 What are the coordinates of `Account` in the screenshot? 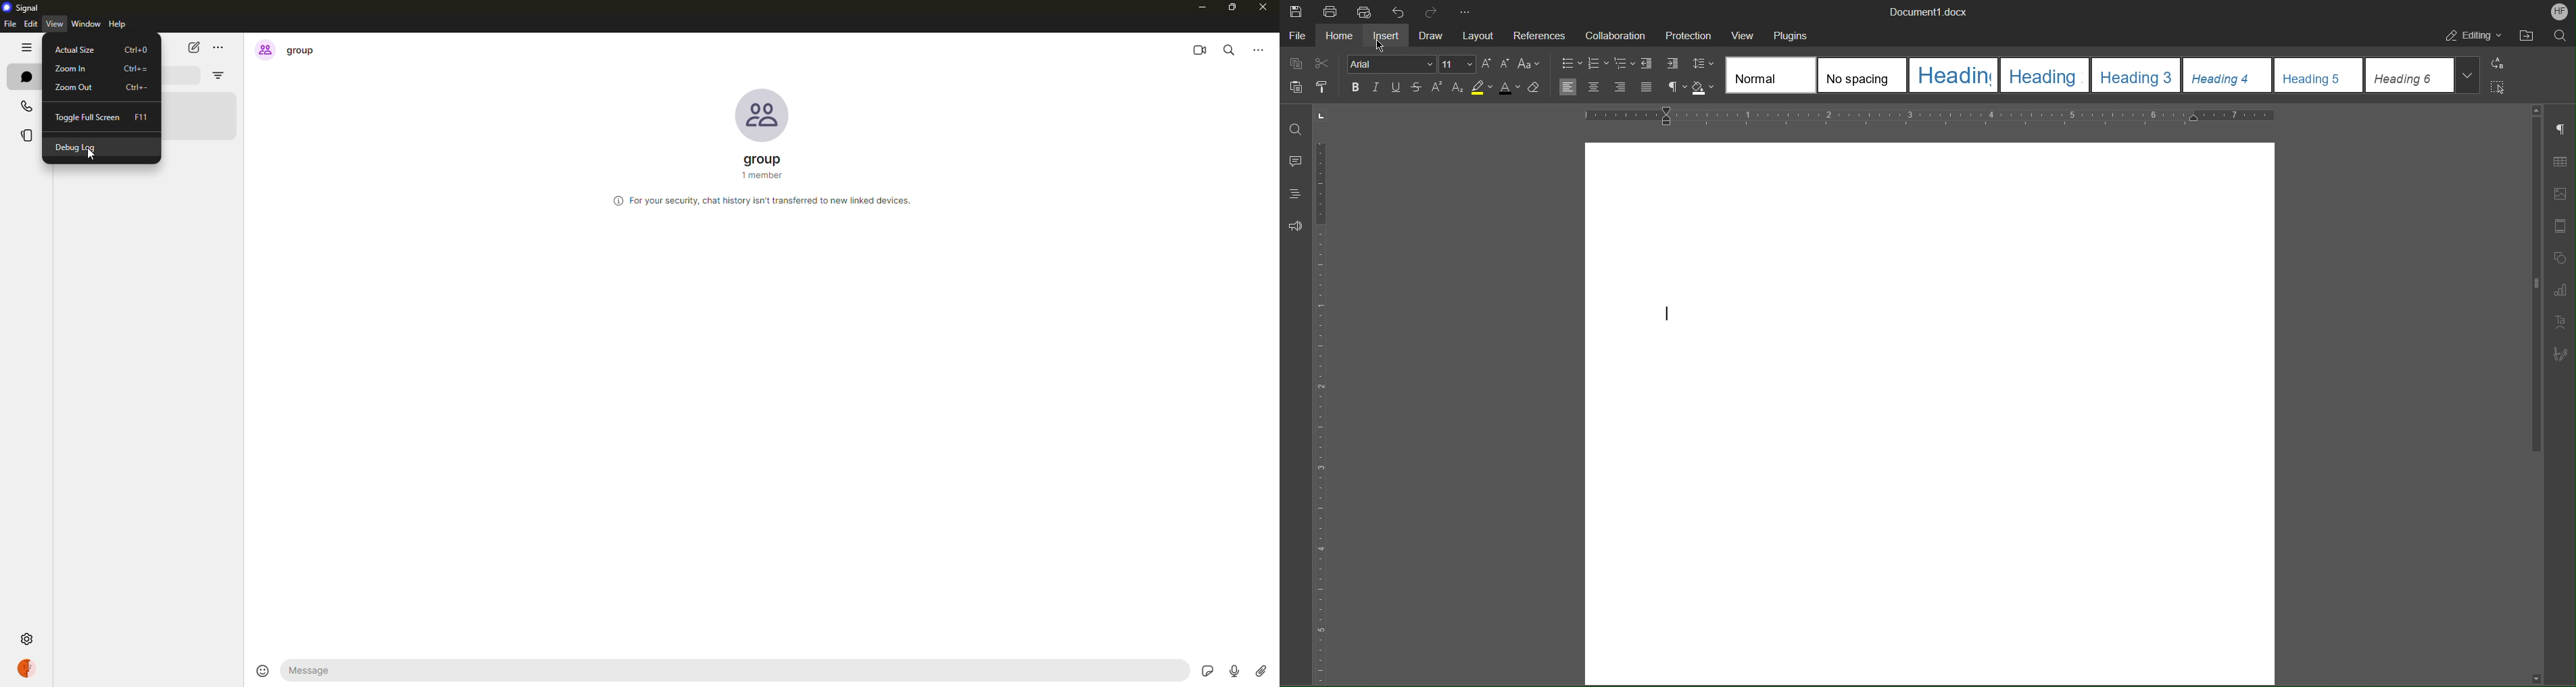 It's located at (2559, 12).